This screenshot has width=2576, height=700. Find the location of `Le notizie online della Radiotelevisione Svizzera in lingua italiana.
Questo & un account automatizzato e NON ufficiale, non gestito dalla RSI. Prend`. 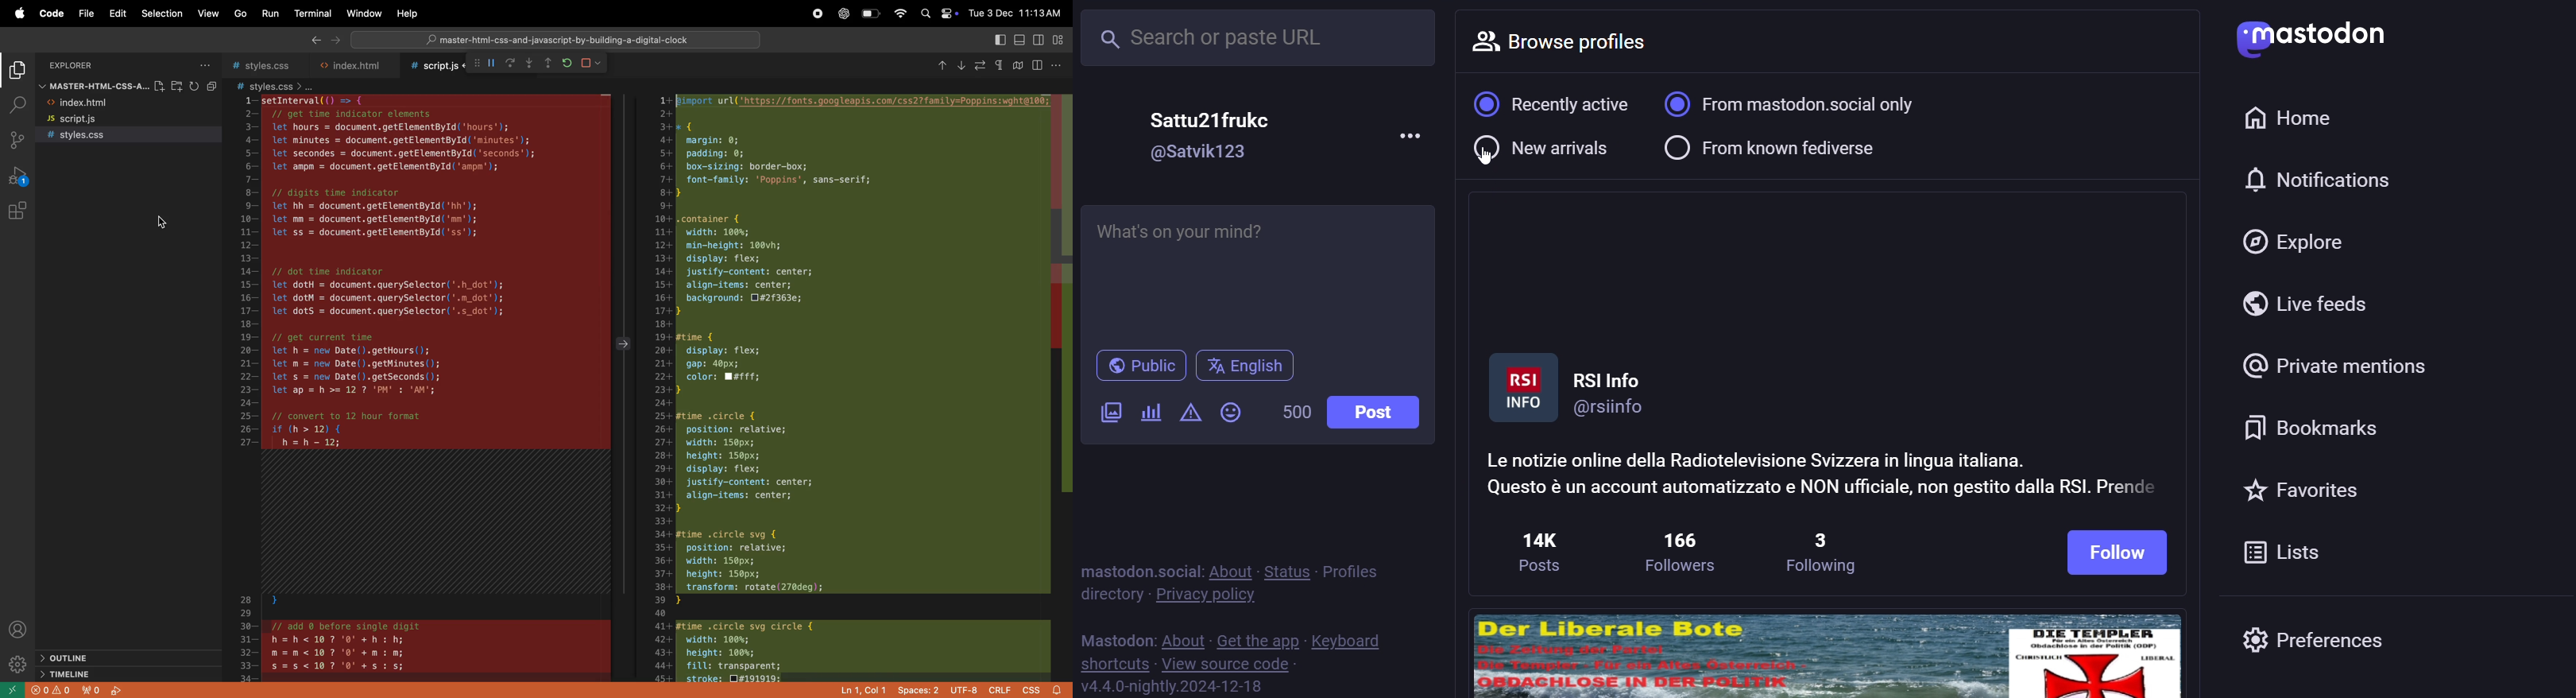

Le notizie online della Radiotelevisione Svizzera in lingua italiana.
Questo & un account automatizzato e NON ufficiale, non gestito dalla RSI. Prend is located at coordinates (1825, 473).